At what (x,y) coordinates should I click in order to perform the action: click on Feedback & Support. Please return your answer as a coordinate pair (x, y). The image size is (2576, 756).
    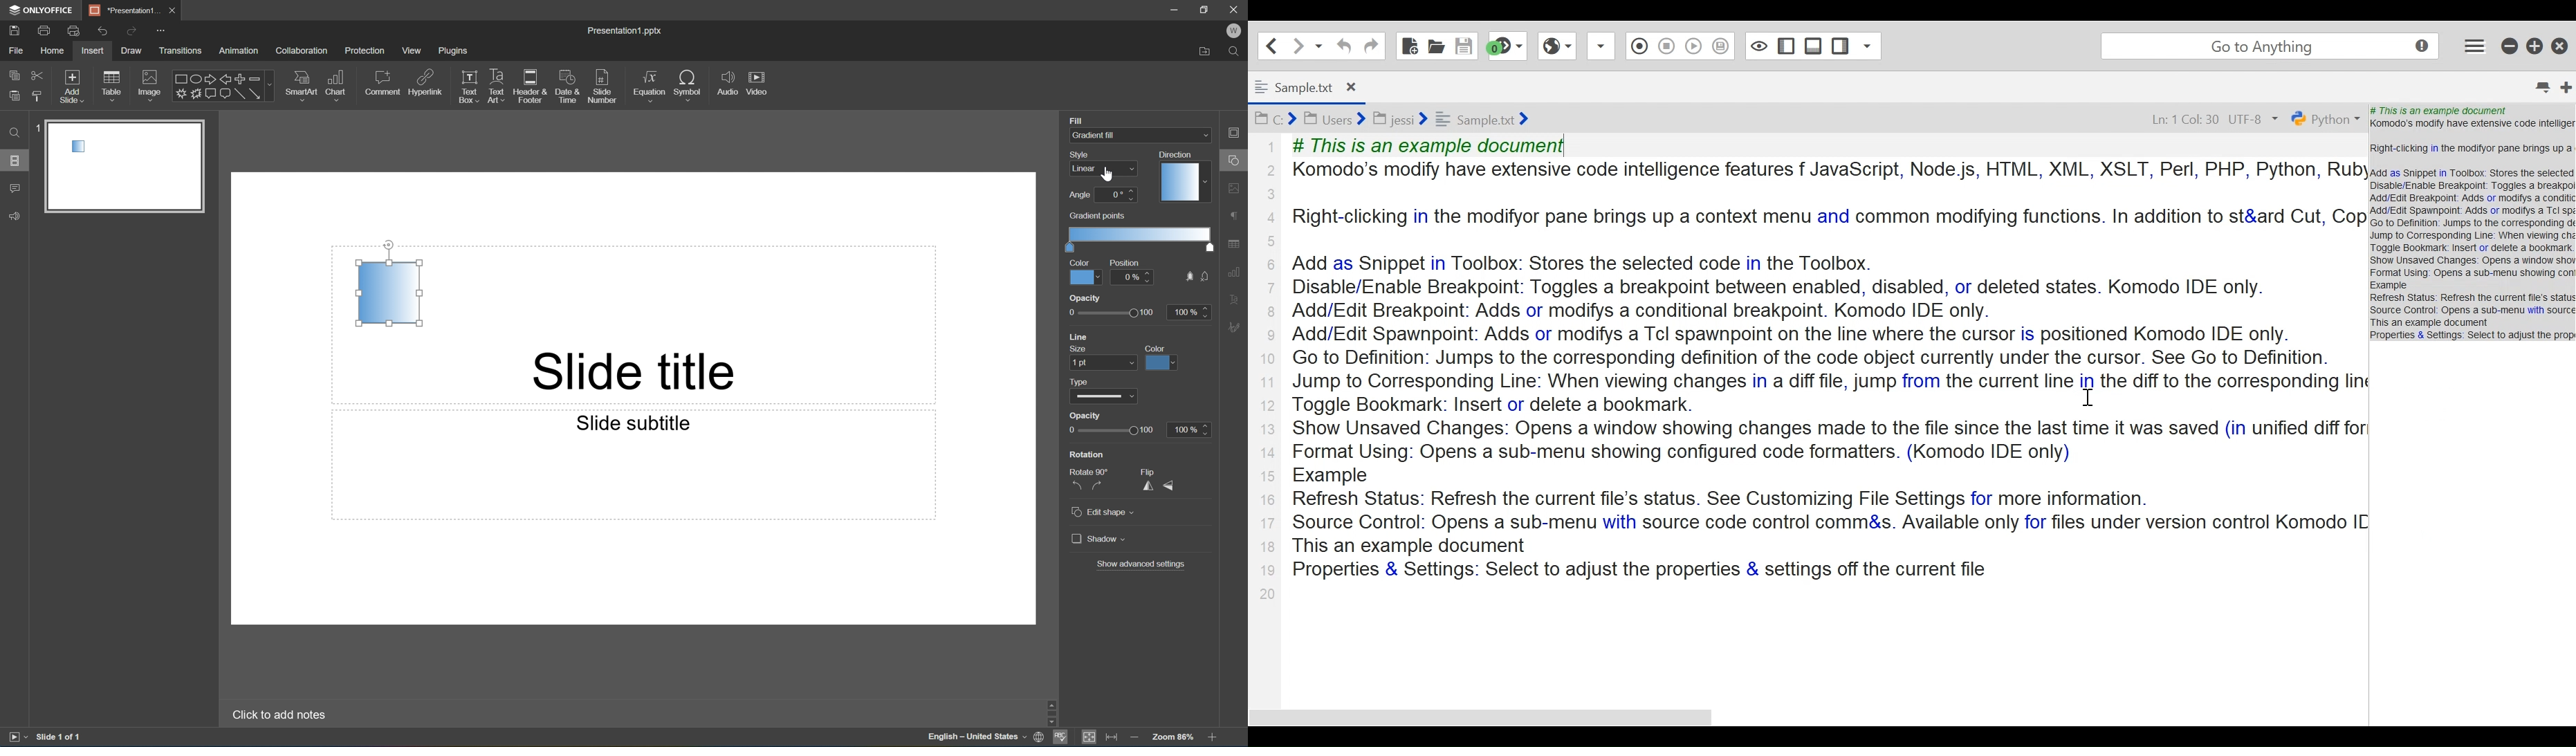
    Looking at the image, I should click on (16, 216).